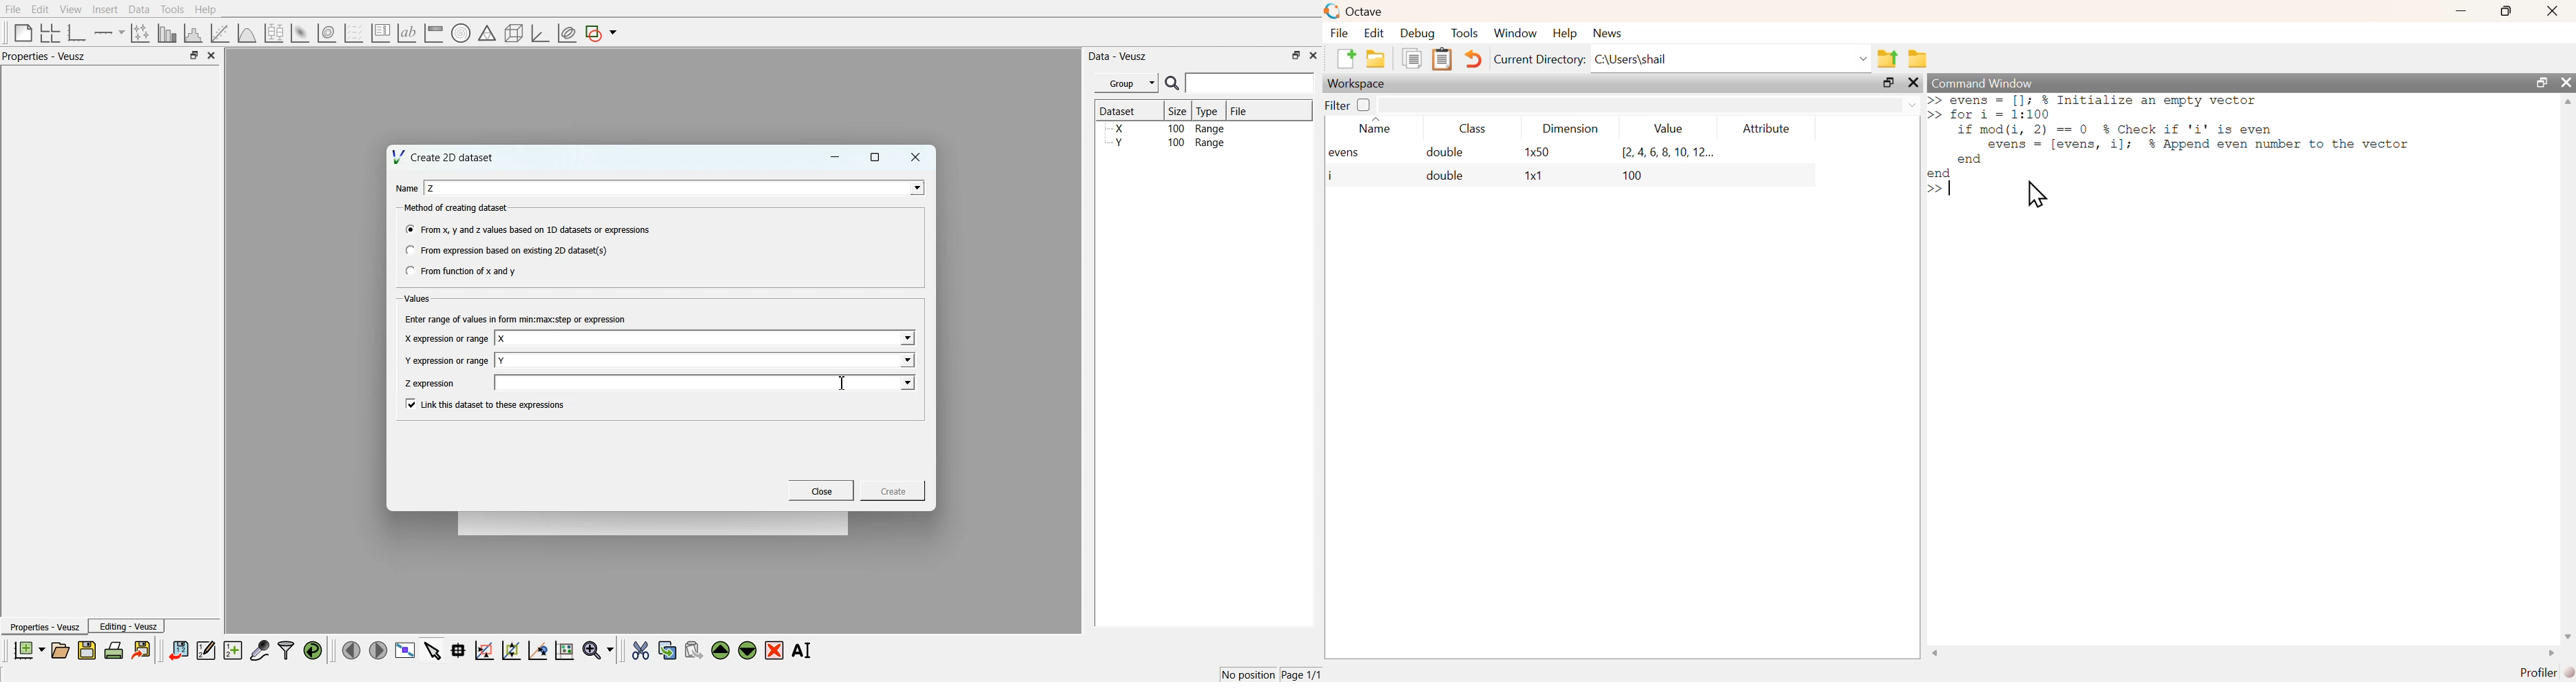  Describe the element at coordinates (1240, 110) in the screenshot. I see `File` at that location.